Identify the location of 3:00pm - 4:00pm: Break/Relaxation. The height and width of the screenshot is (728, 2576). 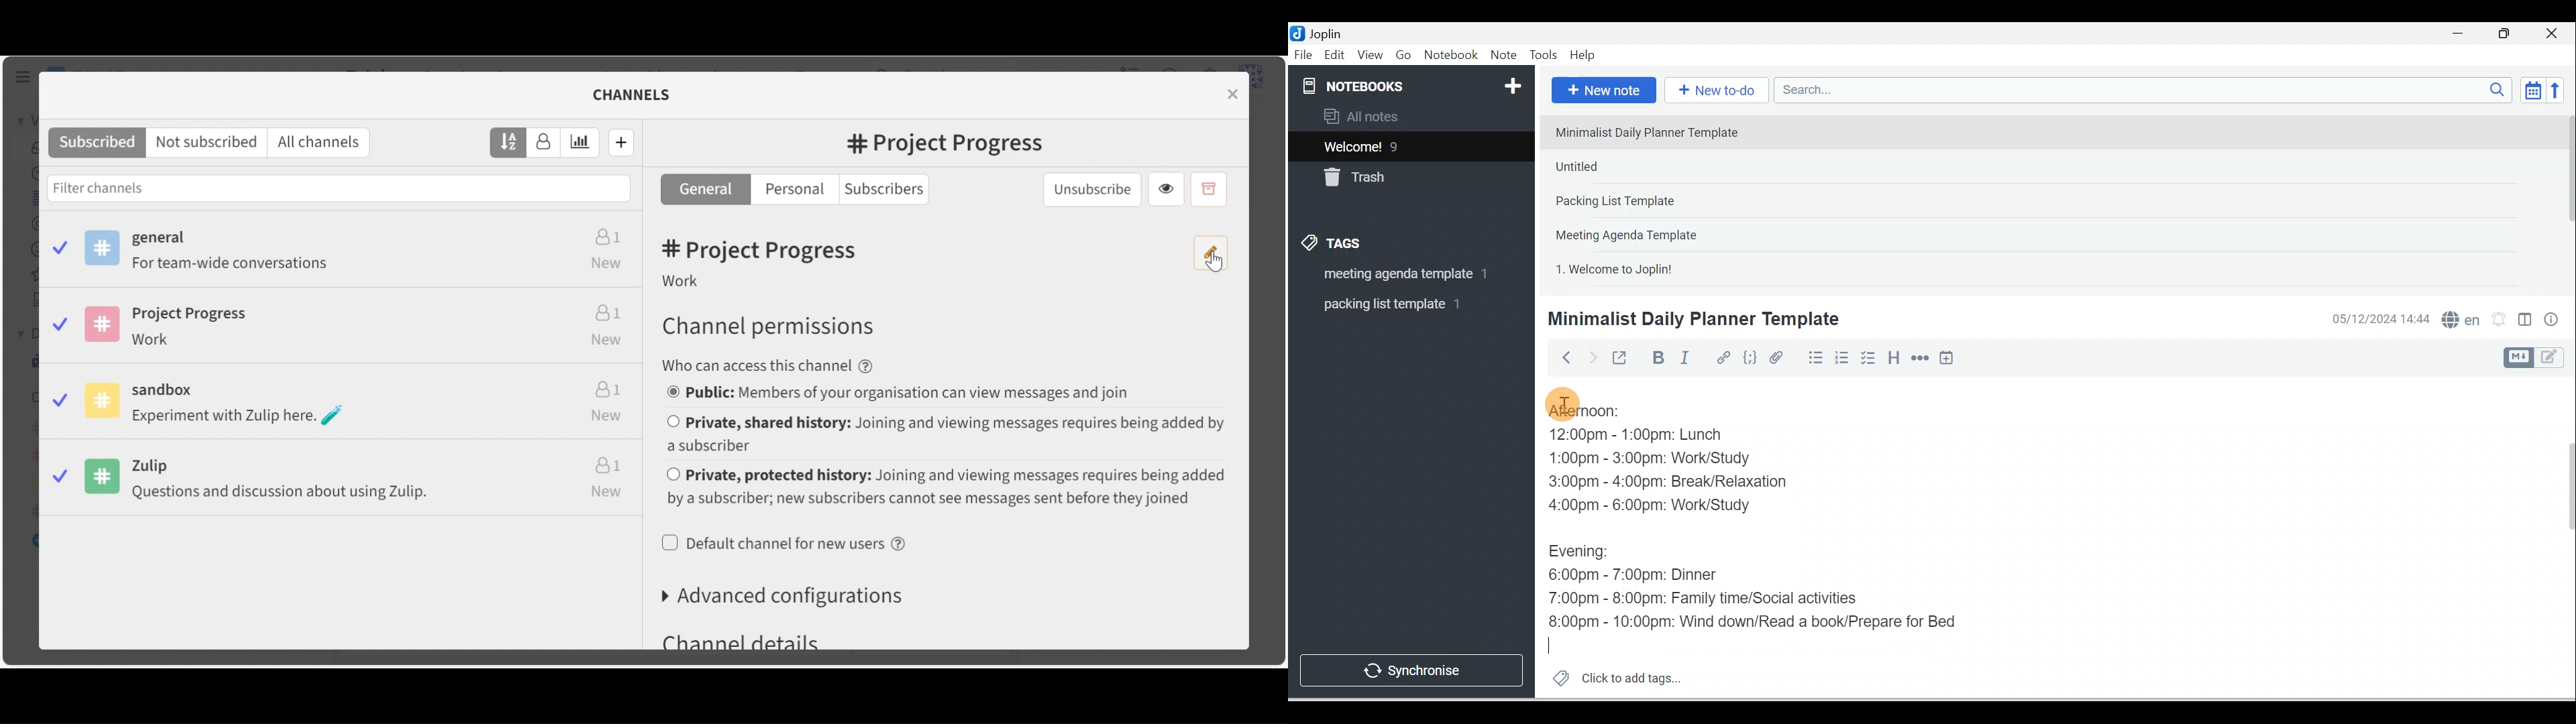
(1697, 483).